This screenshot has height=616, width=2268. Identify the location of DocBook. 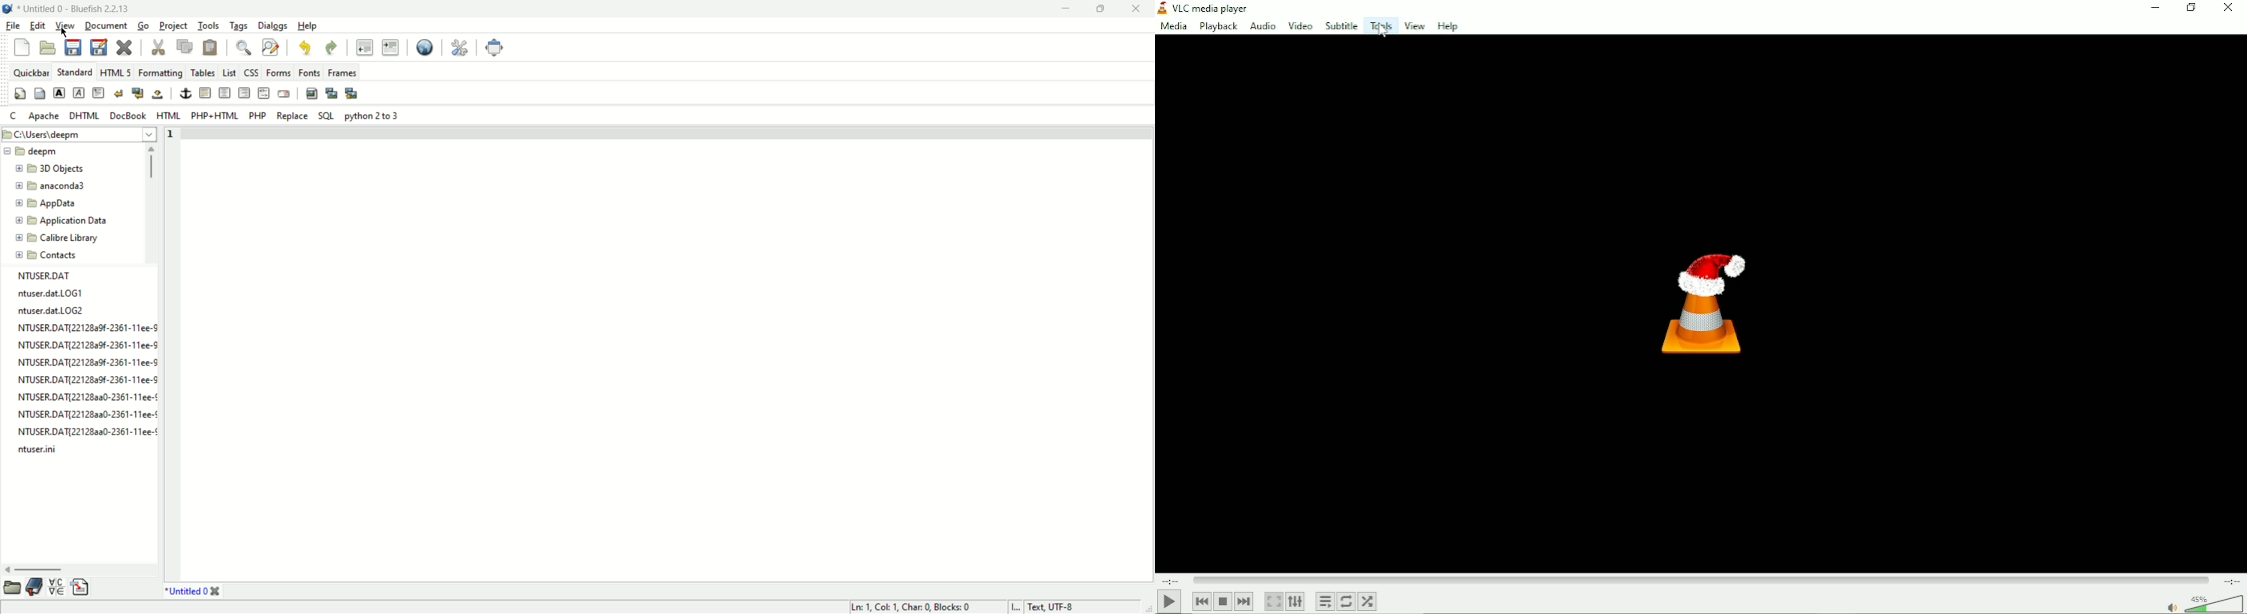
(128, 116).